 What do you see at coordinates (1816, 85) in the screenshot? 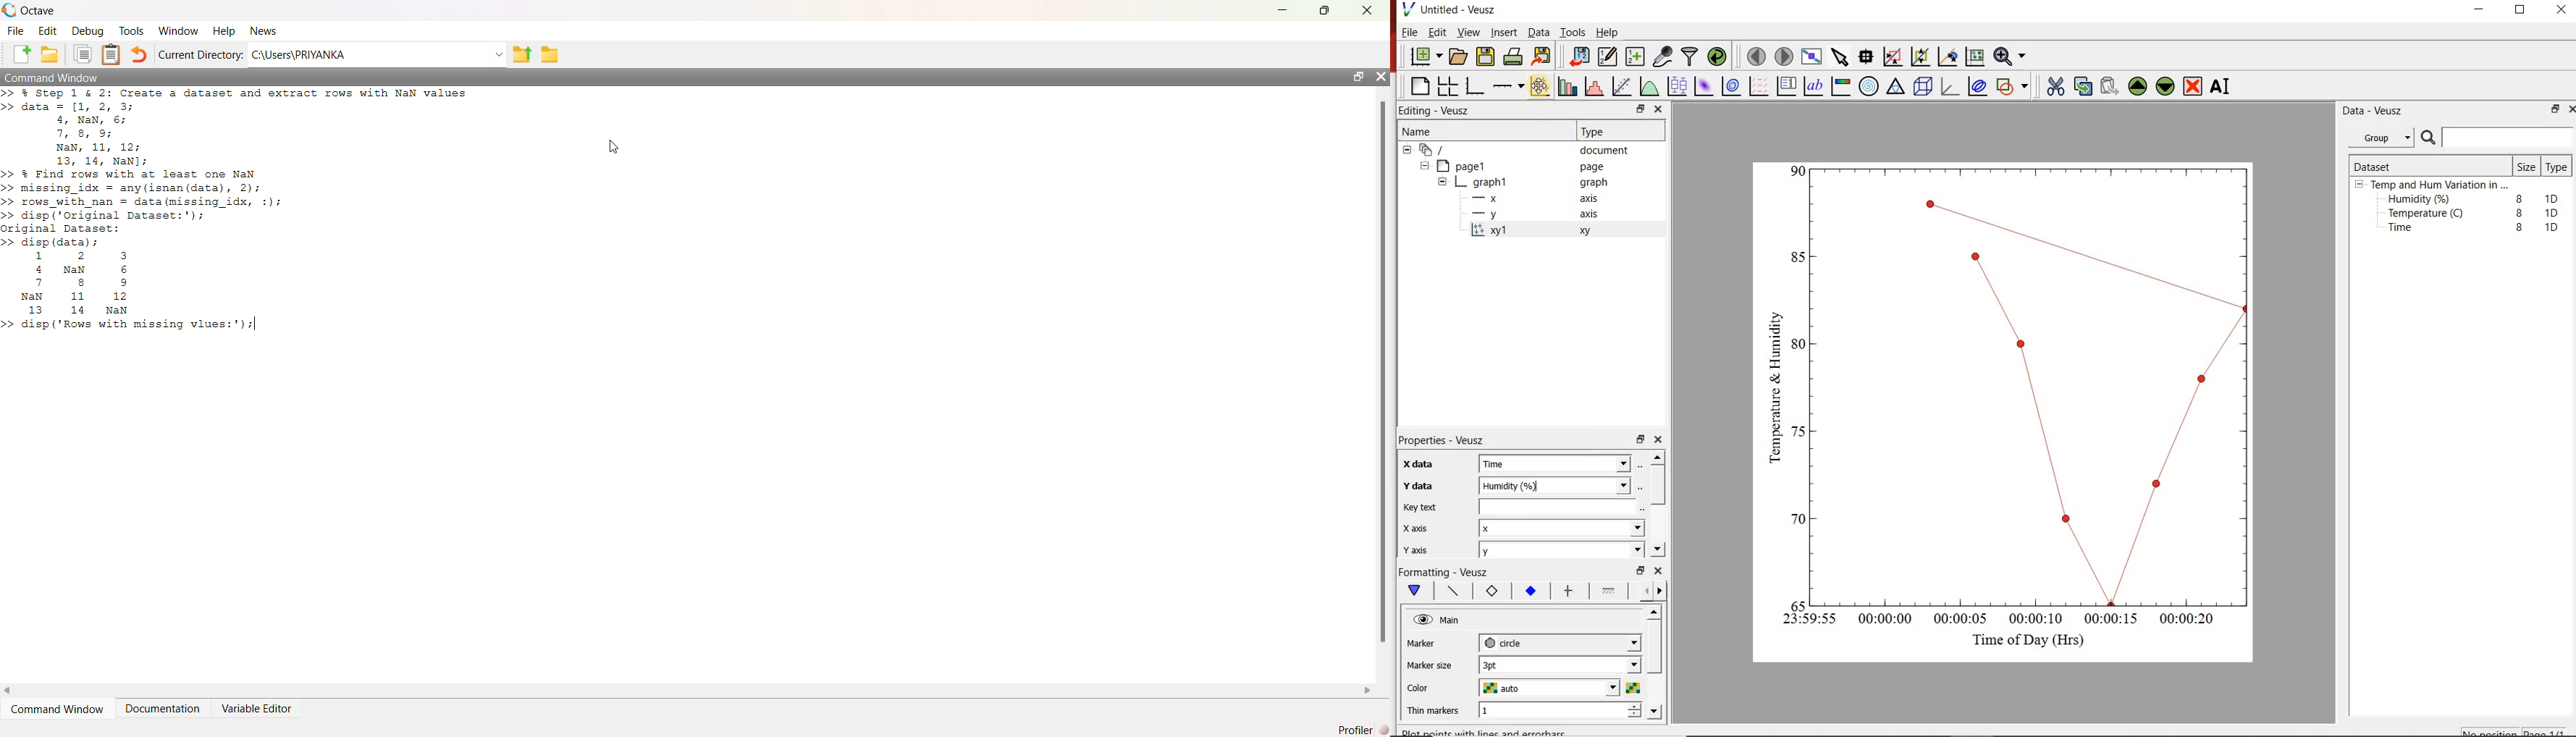
I see `text label` at bounding box center [1816, 85].